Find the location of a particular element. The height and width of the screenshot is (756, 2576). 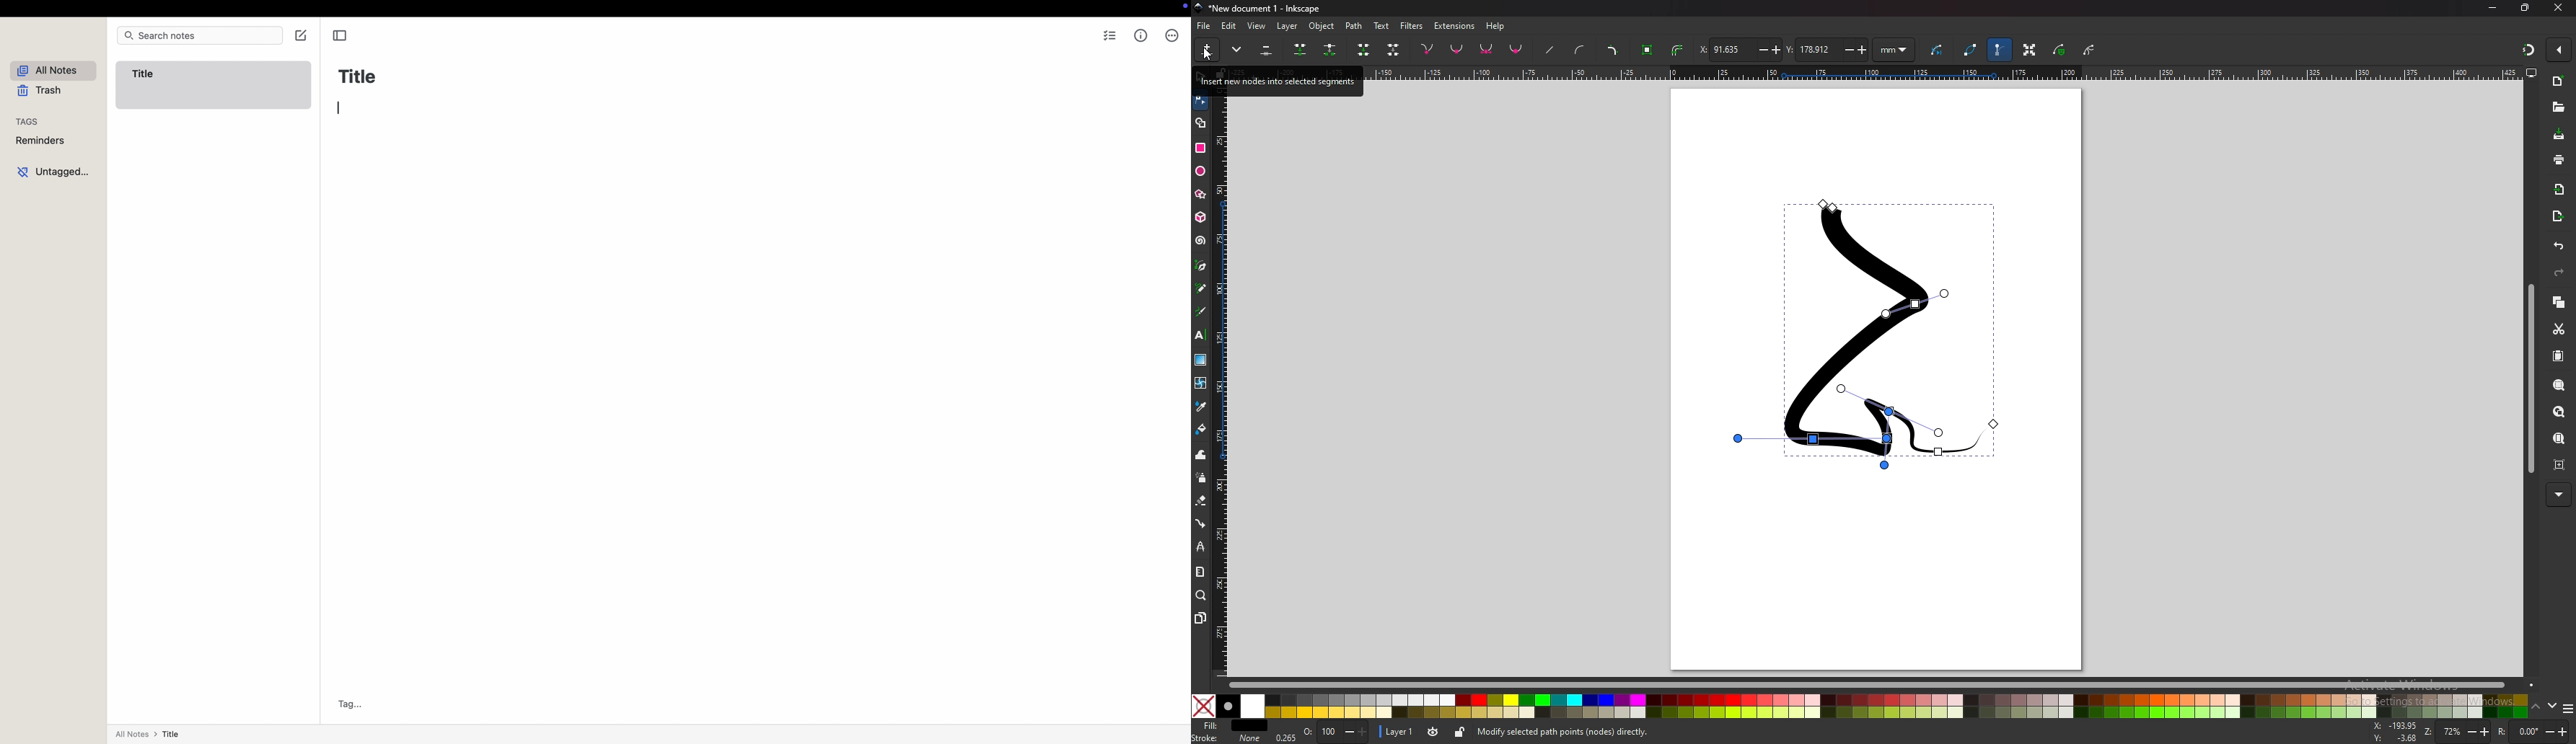

scroll bar is located at coordinates (2528, 380).